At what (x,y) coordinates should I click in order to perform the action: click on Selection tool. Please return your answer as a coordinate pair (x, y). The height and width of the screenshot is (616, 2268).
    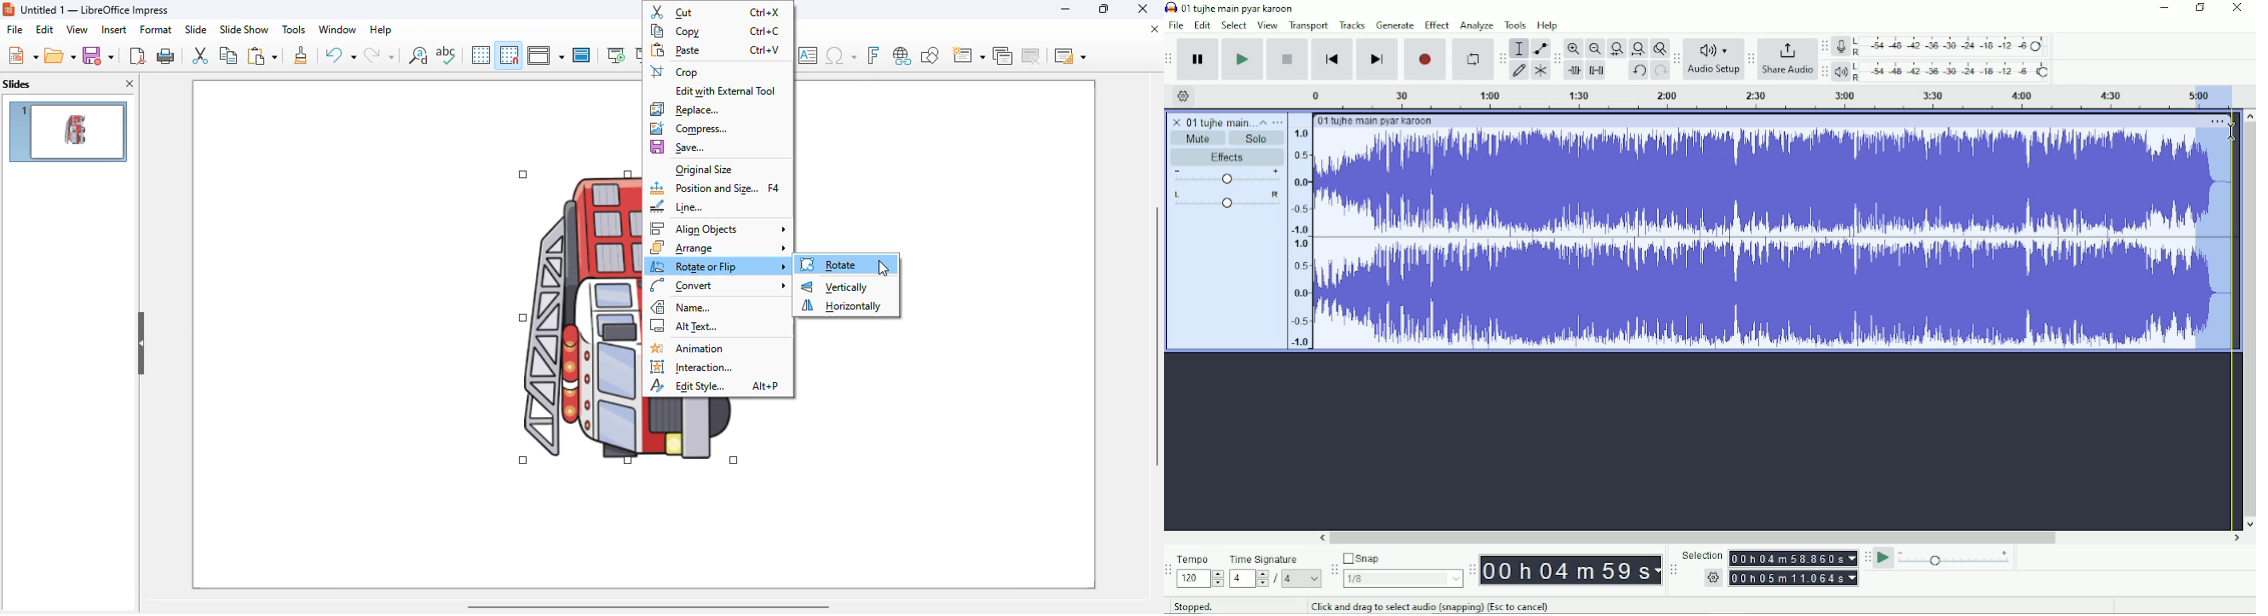
    Looking at the image, I should click on (1519, 48).